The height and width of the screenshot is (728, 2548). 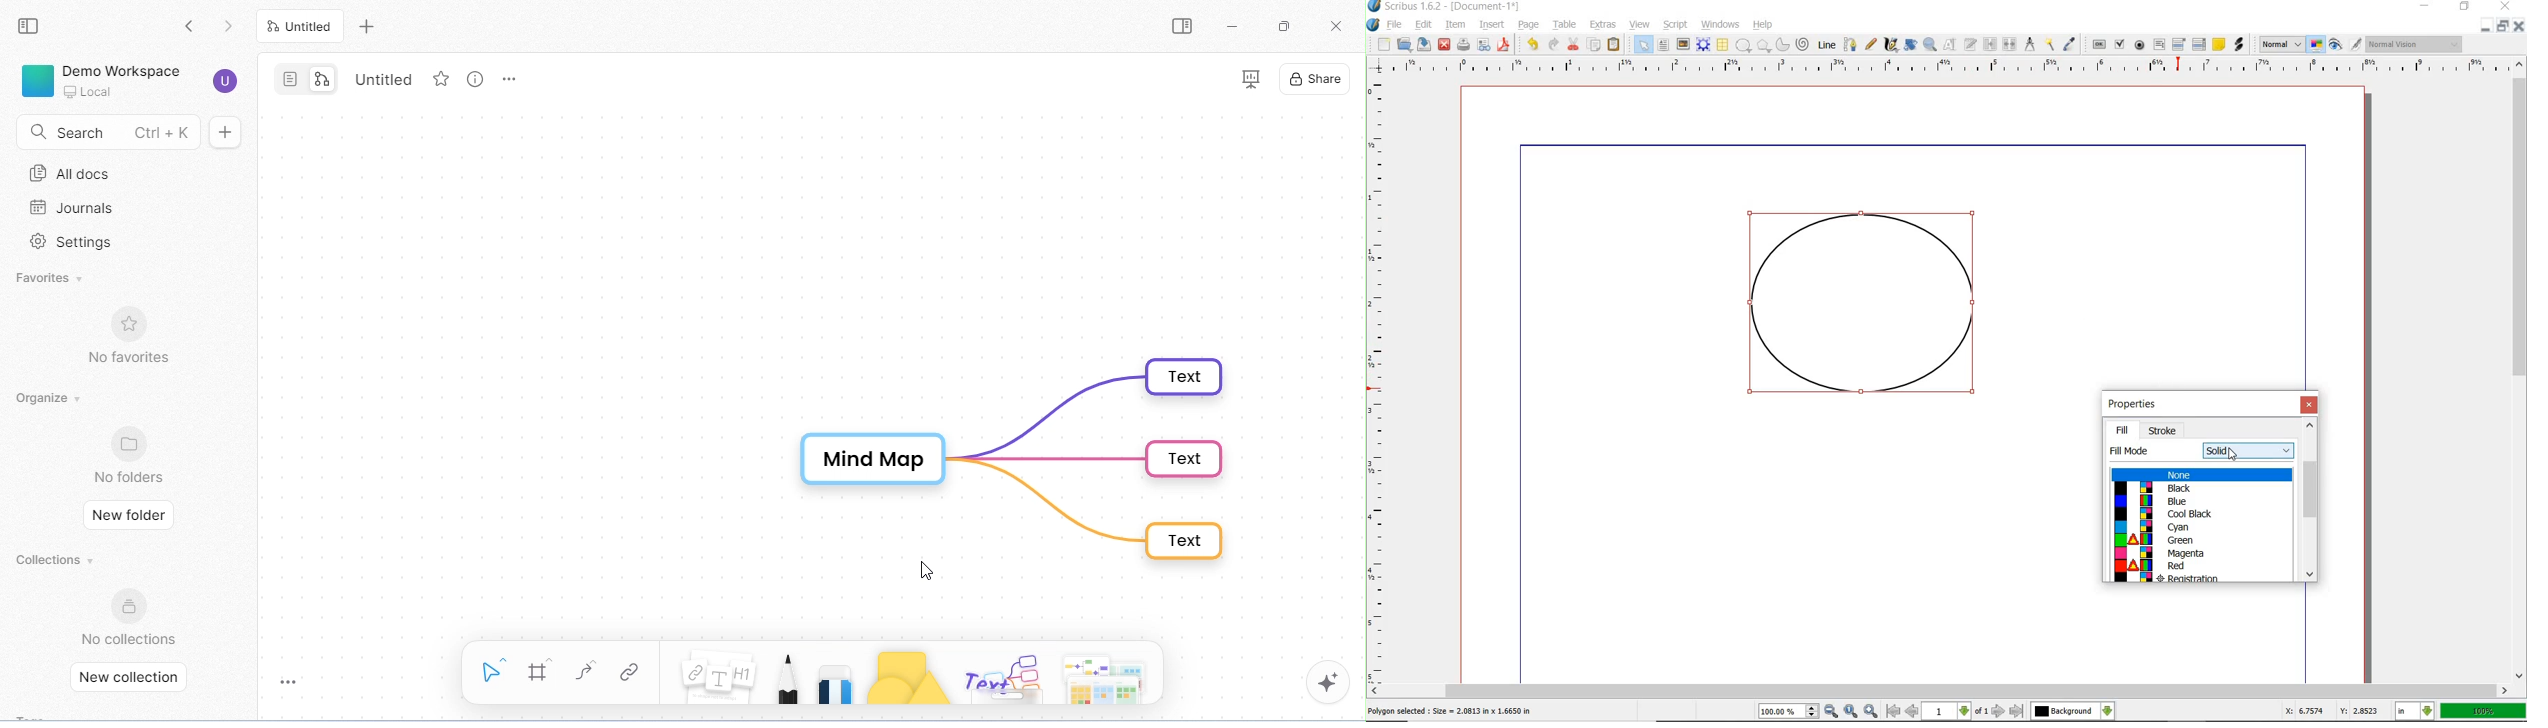 What do you see at coordinates (1943, 68) in the screenshot?
I see `RULER` at bounding box center [1943, 68].